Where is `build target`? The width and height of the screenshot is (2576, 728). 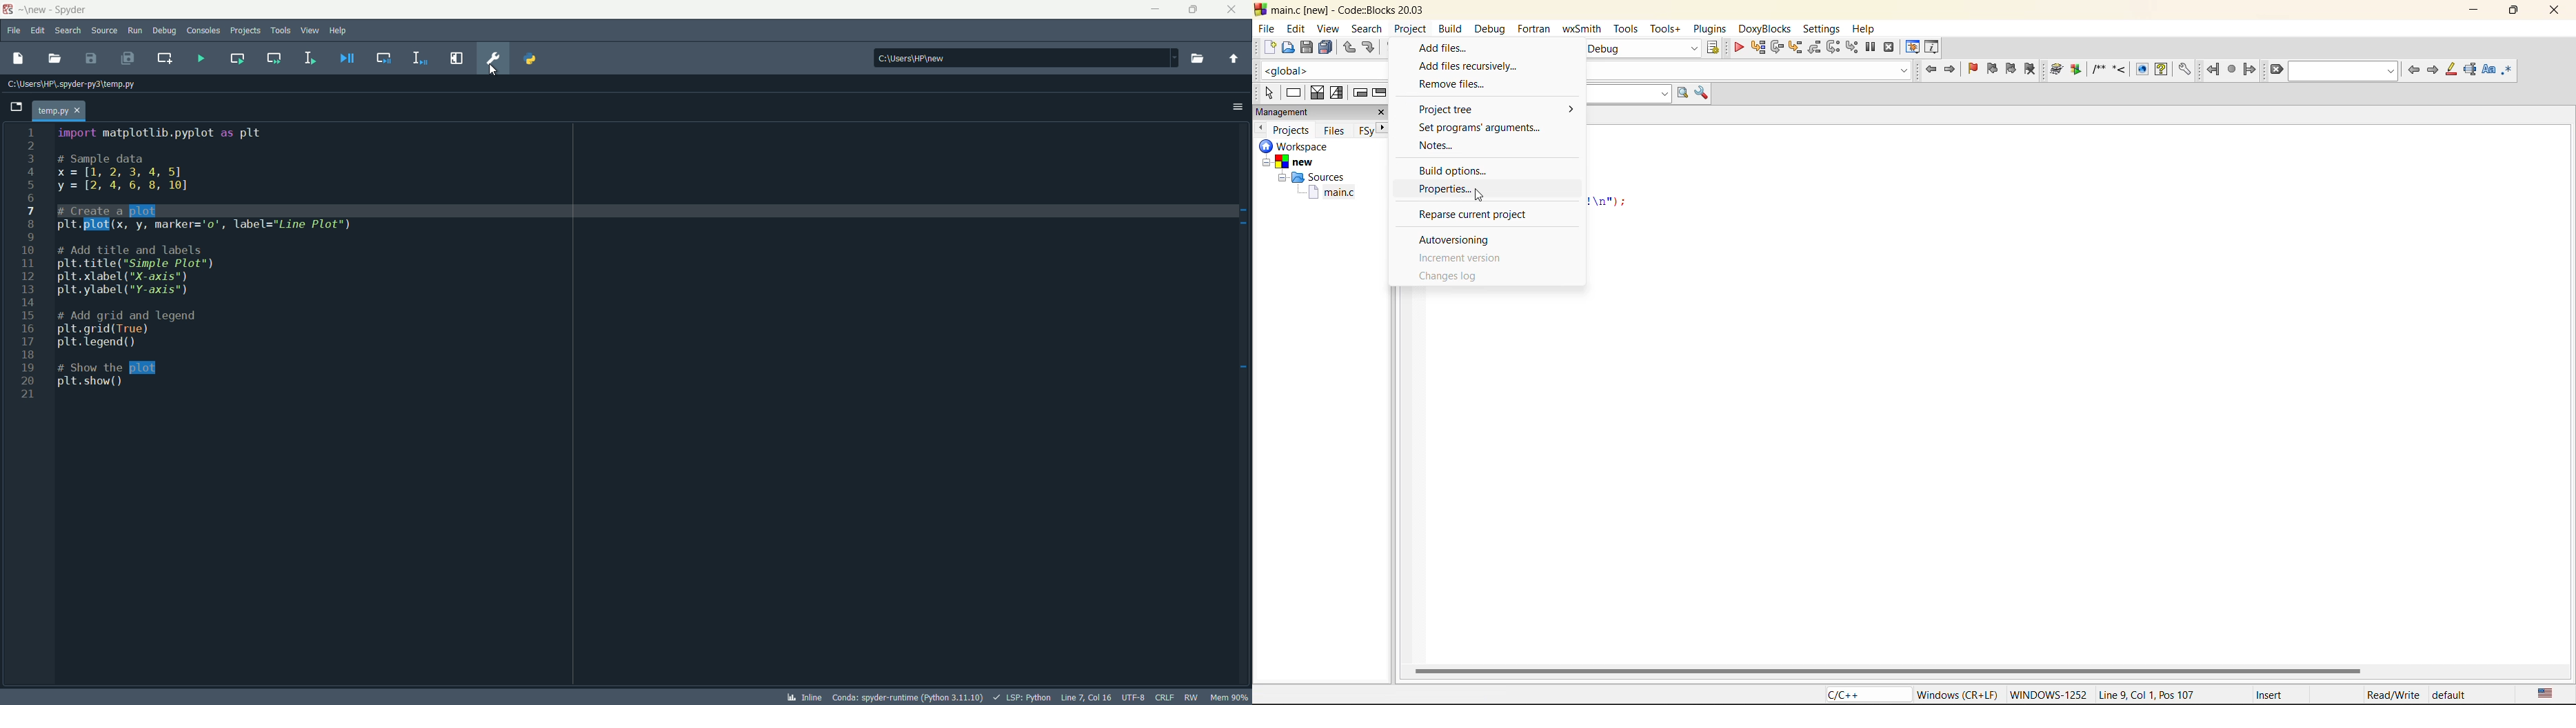
build target is located at coordinates (1640, 48).